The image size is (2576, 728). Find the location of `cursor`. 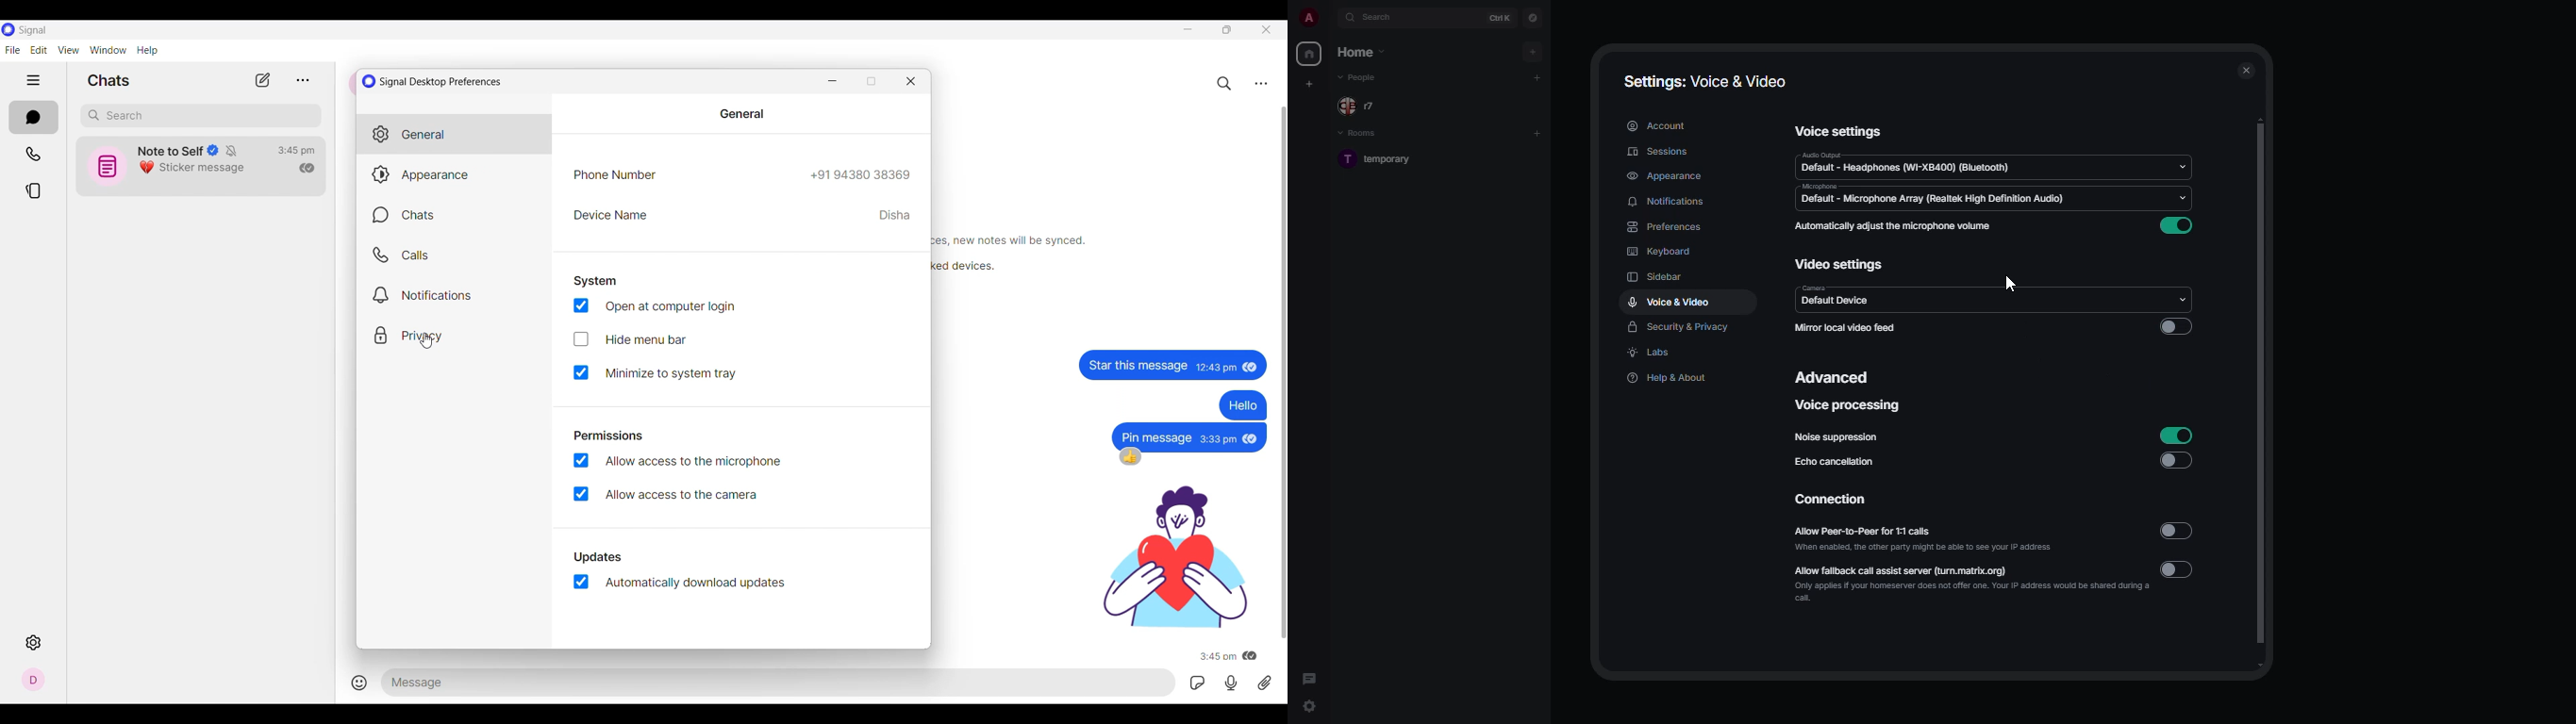

cursor is located at coordinates (2010, 285).